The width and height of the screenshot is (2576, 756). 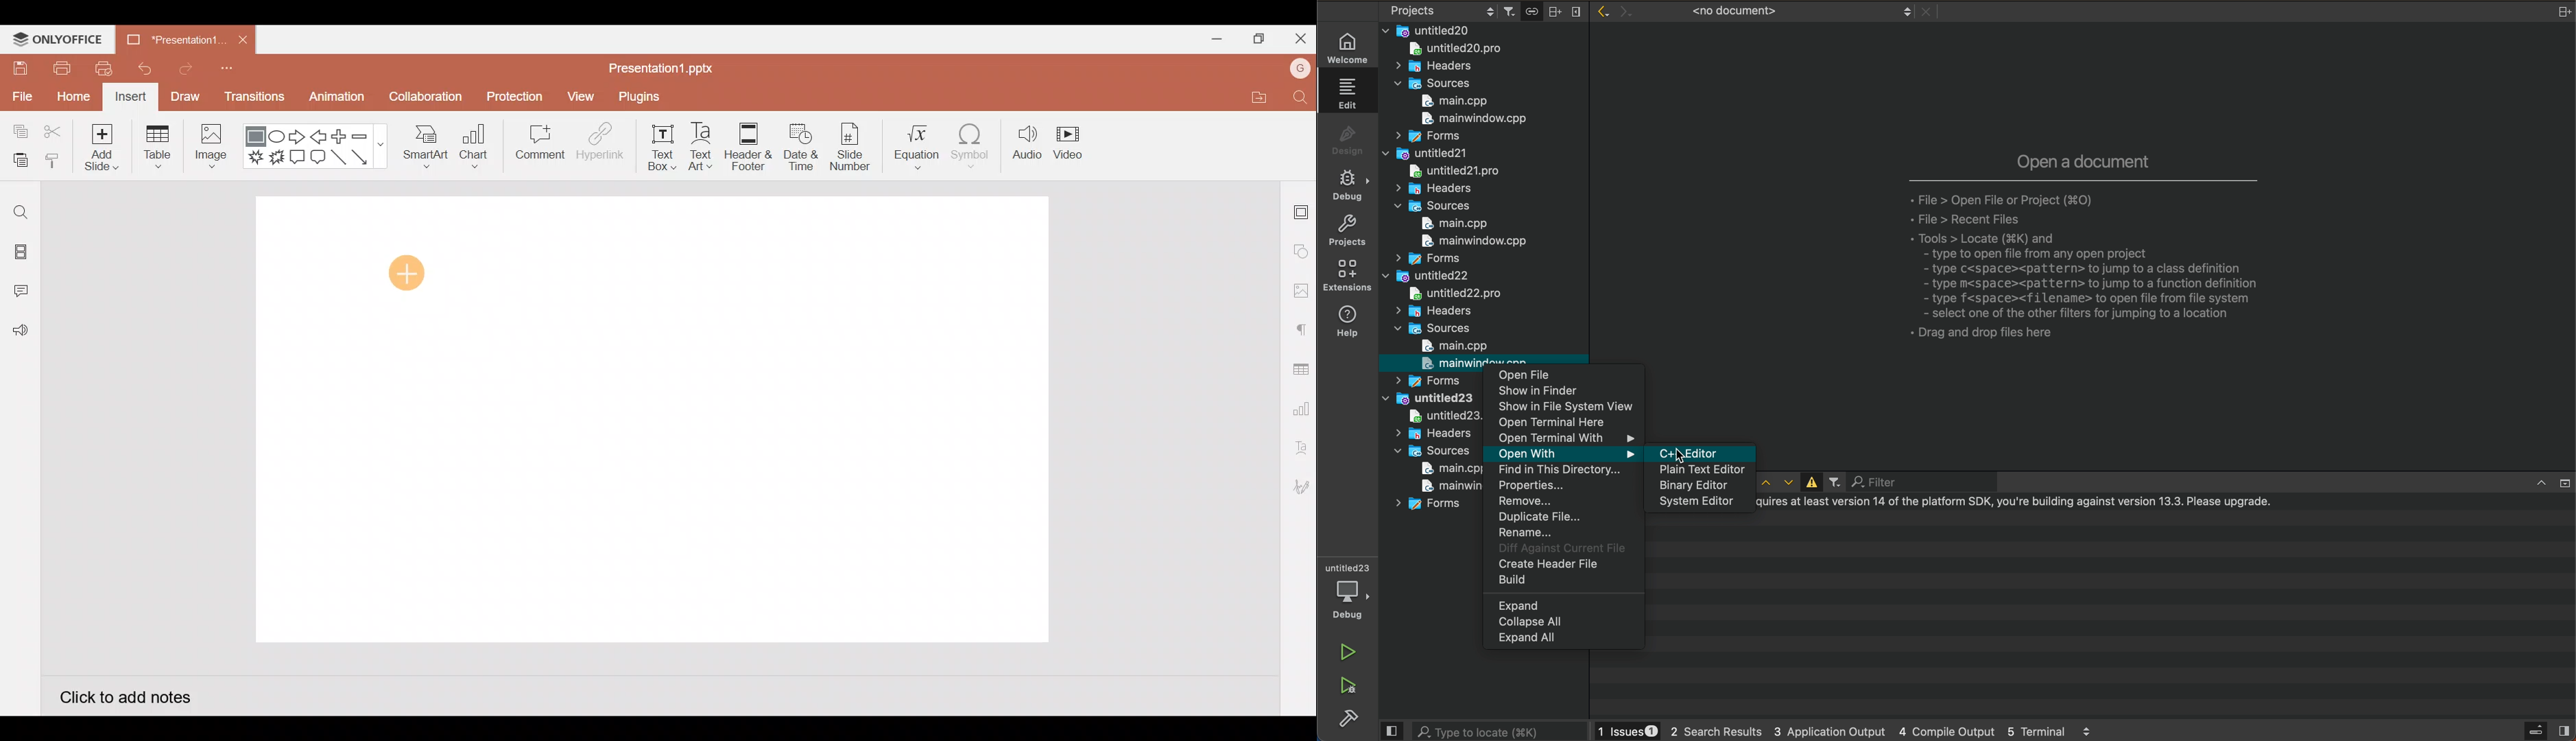 I want to click on forms, so click(x=1426, y=136).